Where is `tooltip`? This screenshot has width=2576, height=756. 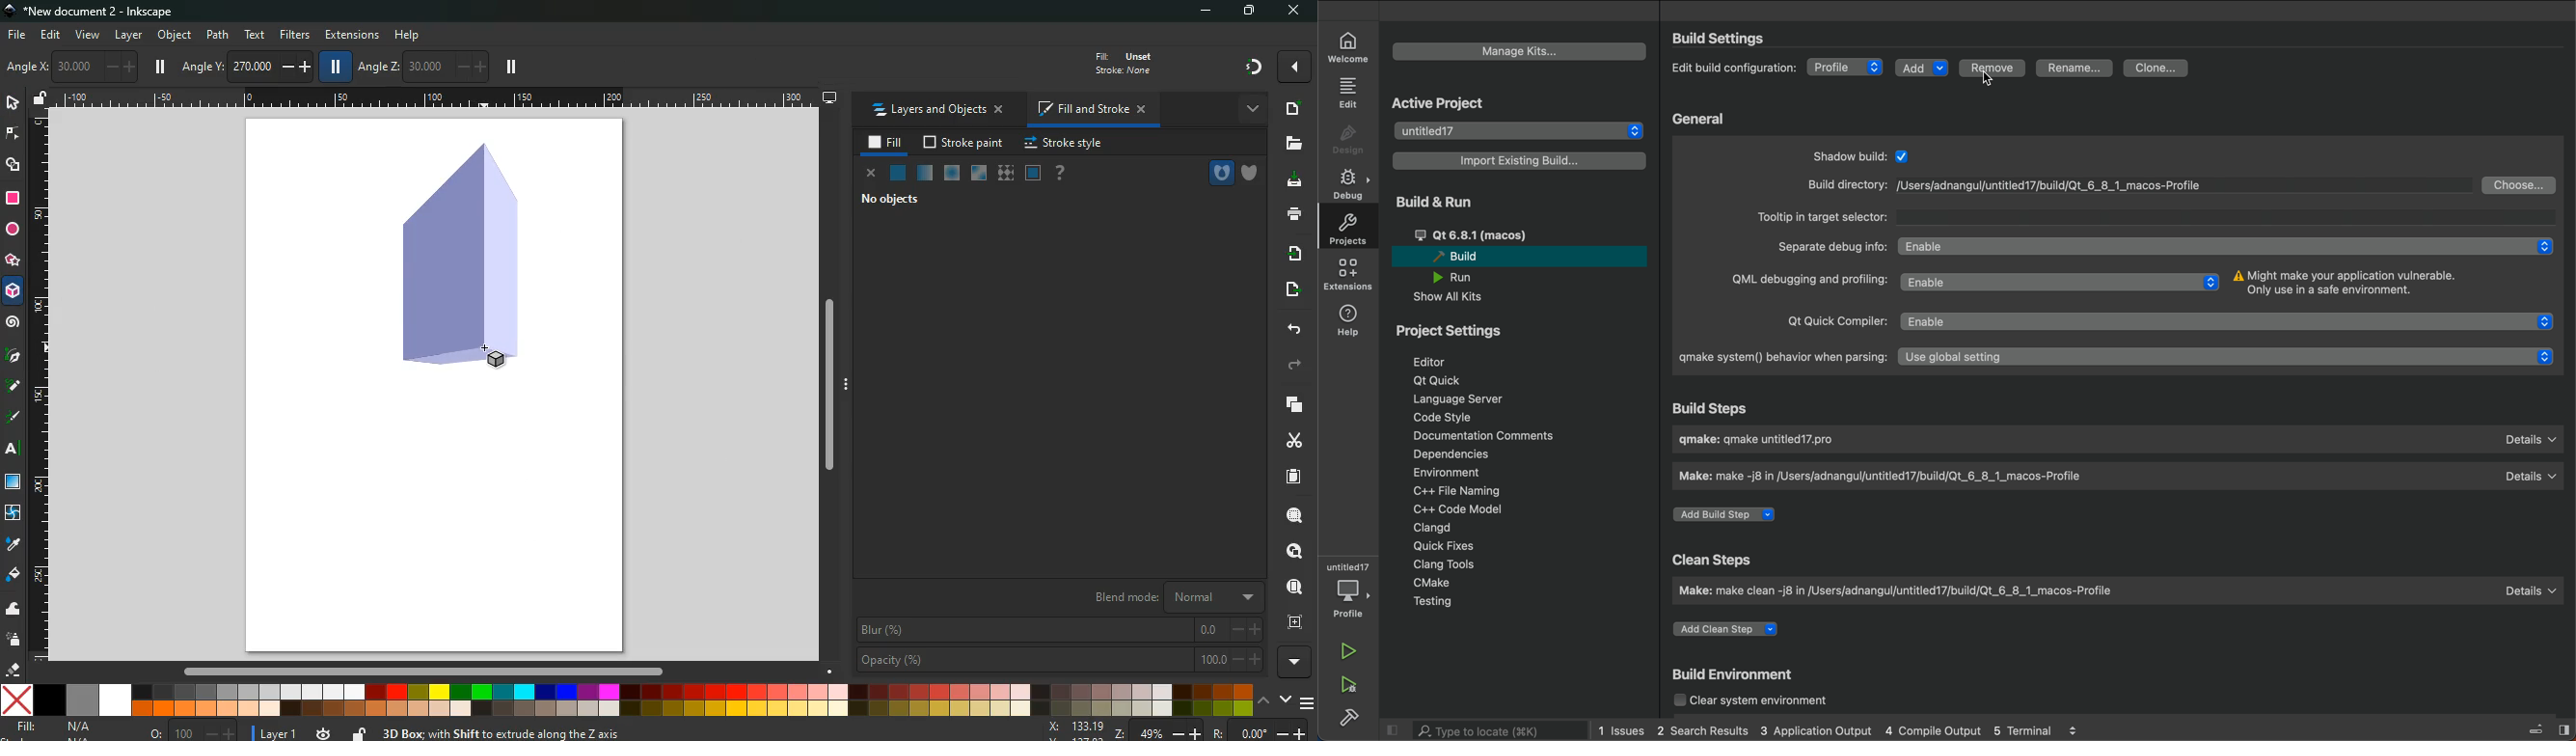 tooltip is located at coordinates (2220, 214).